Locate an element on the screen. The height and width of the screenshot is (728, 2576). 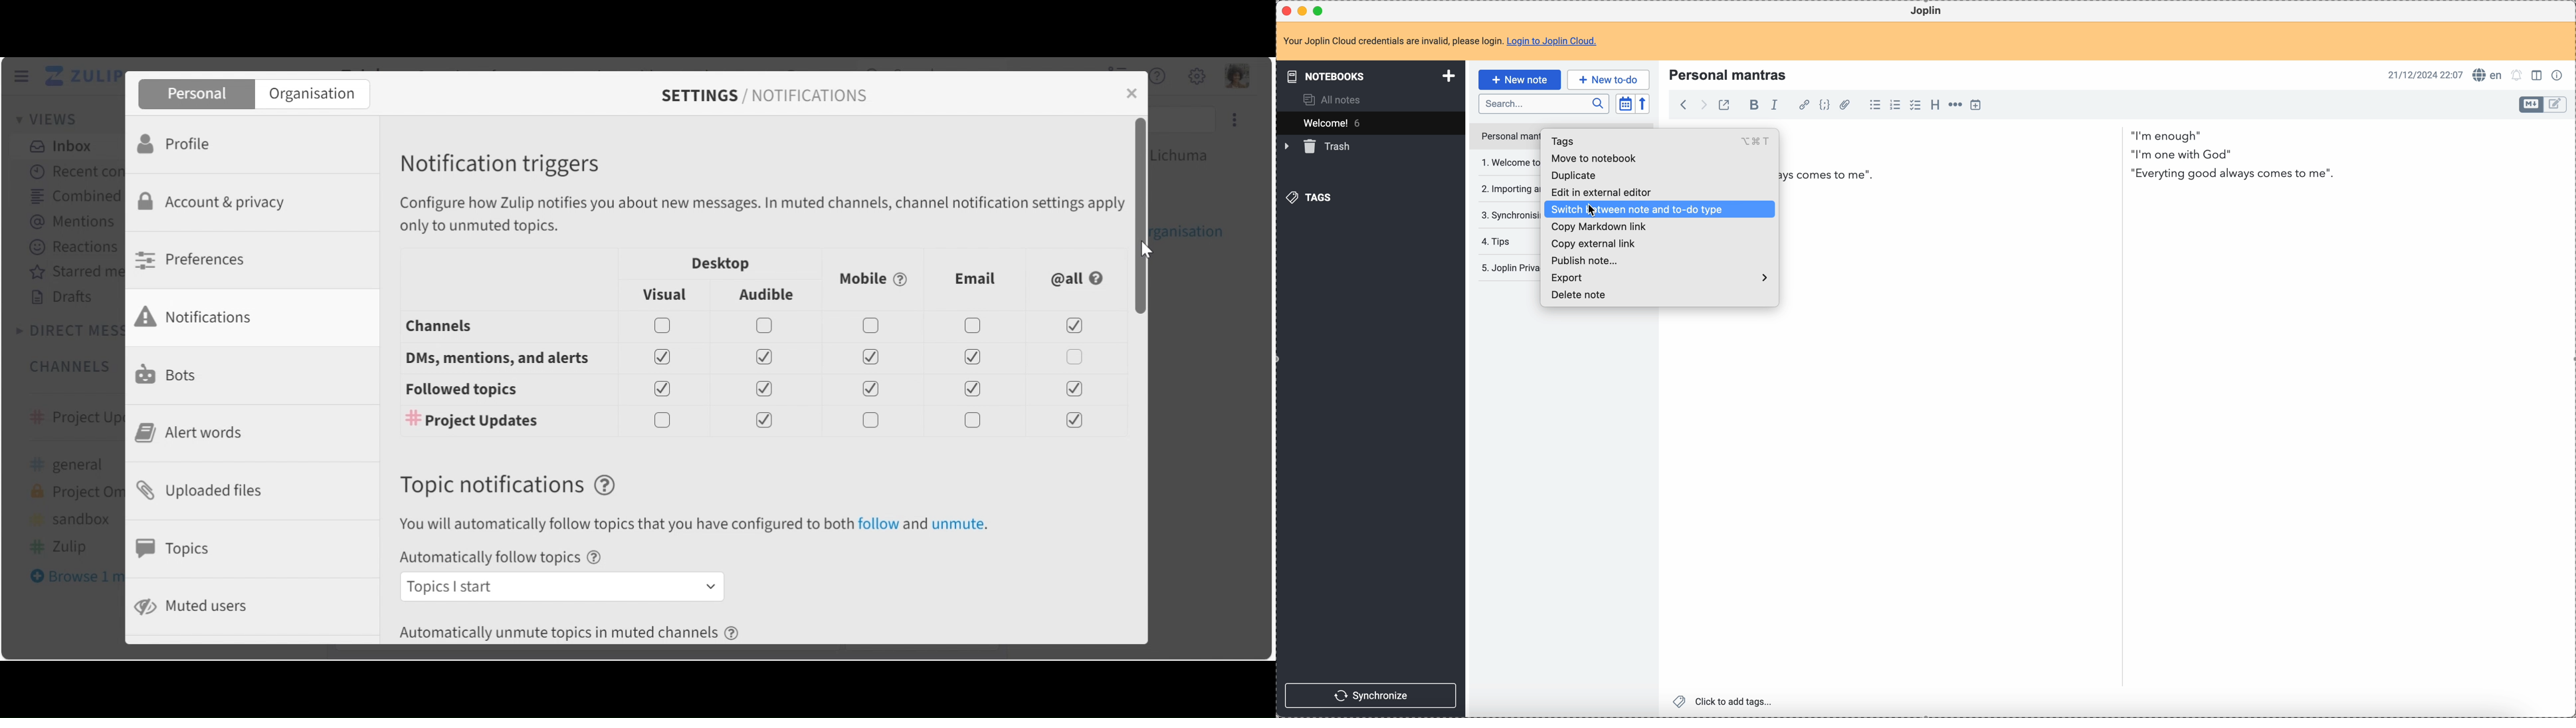
Vertical scroll bar is located at coordinates (1138, 217).